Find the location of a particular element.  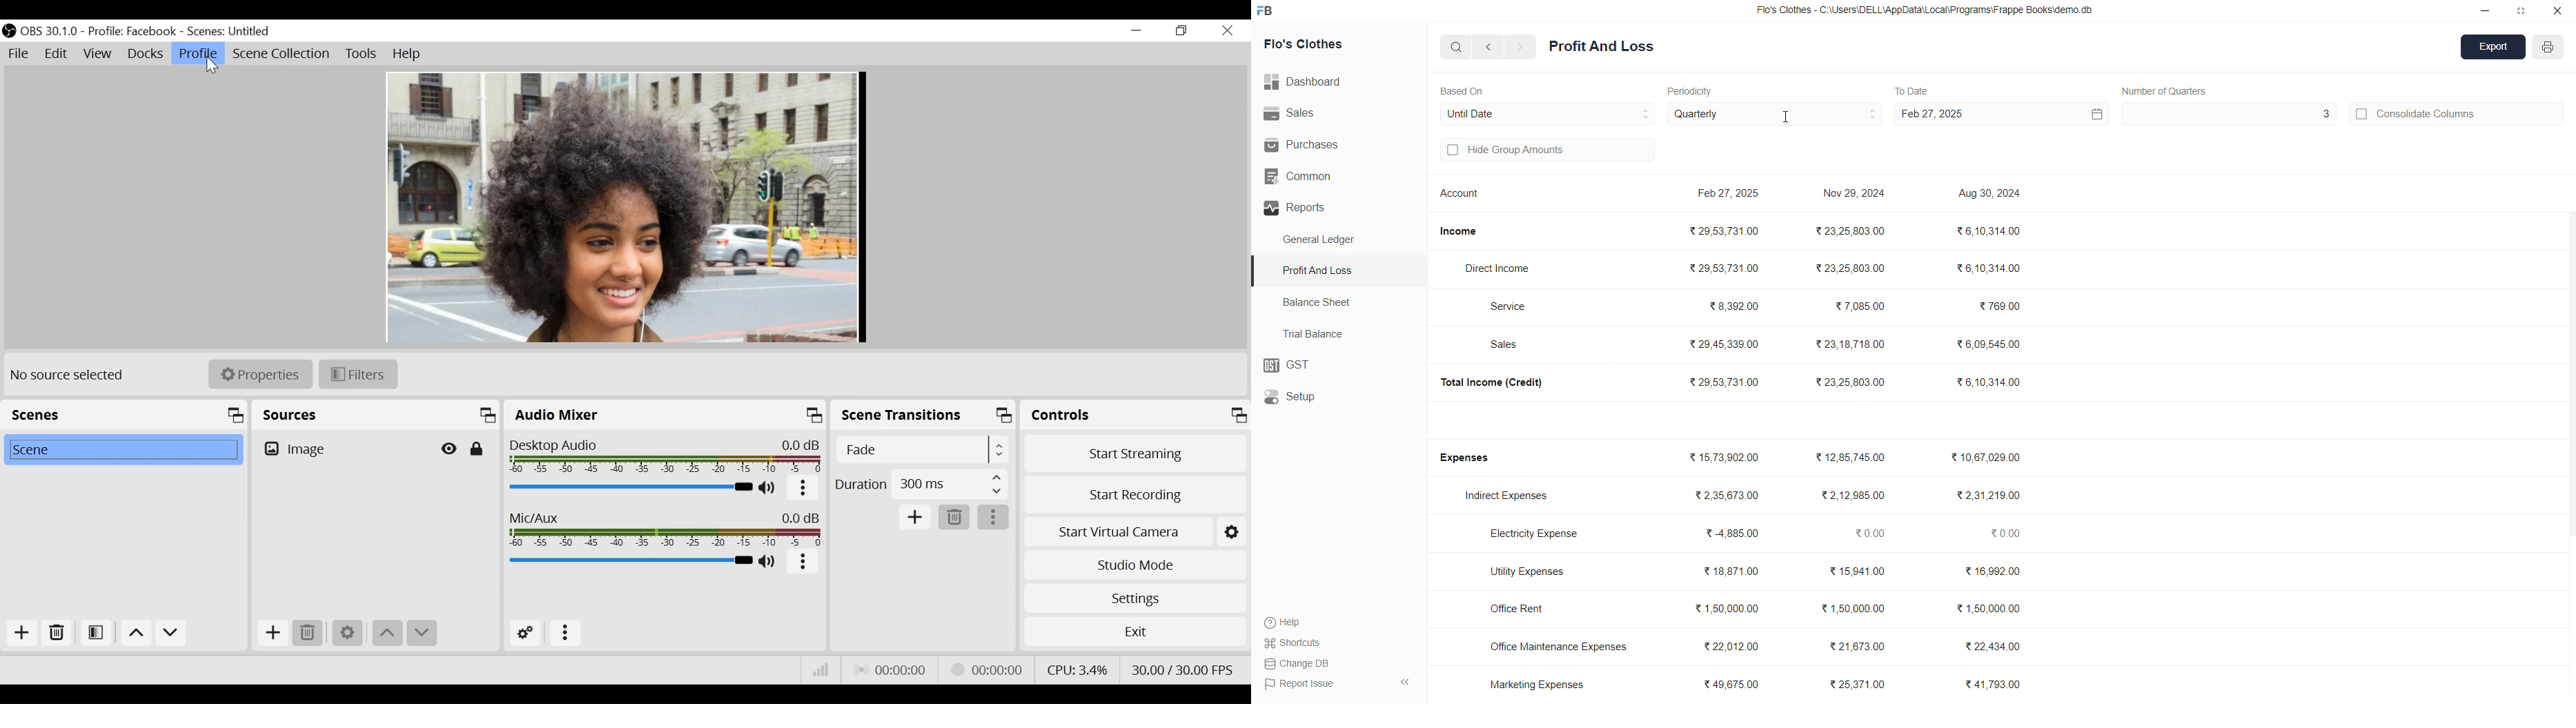

Export is located at coordinates (2494, 48).